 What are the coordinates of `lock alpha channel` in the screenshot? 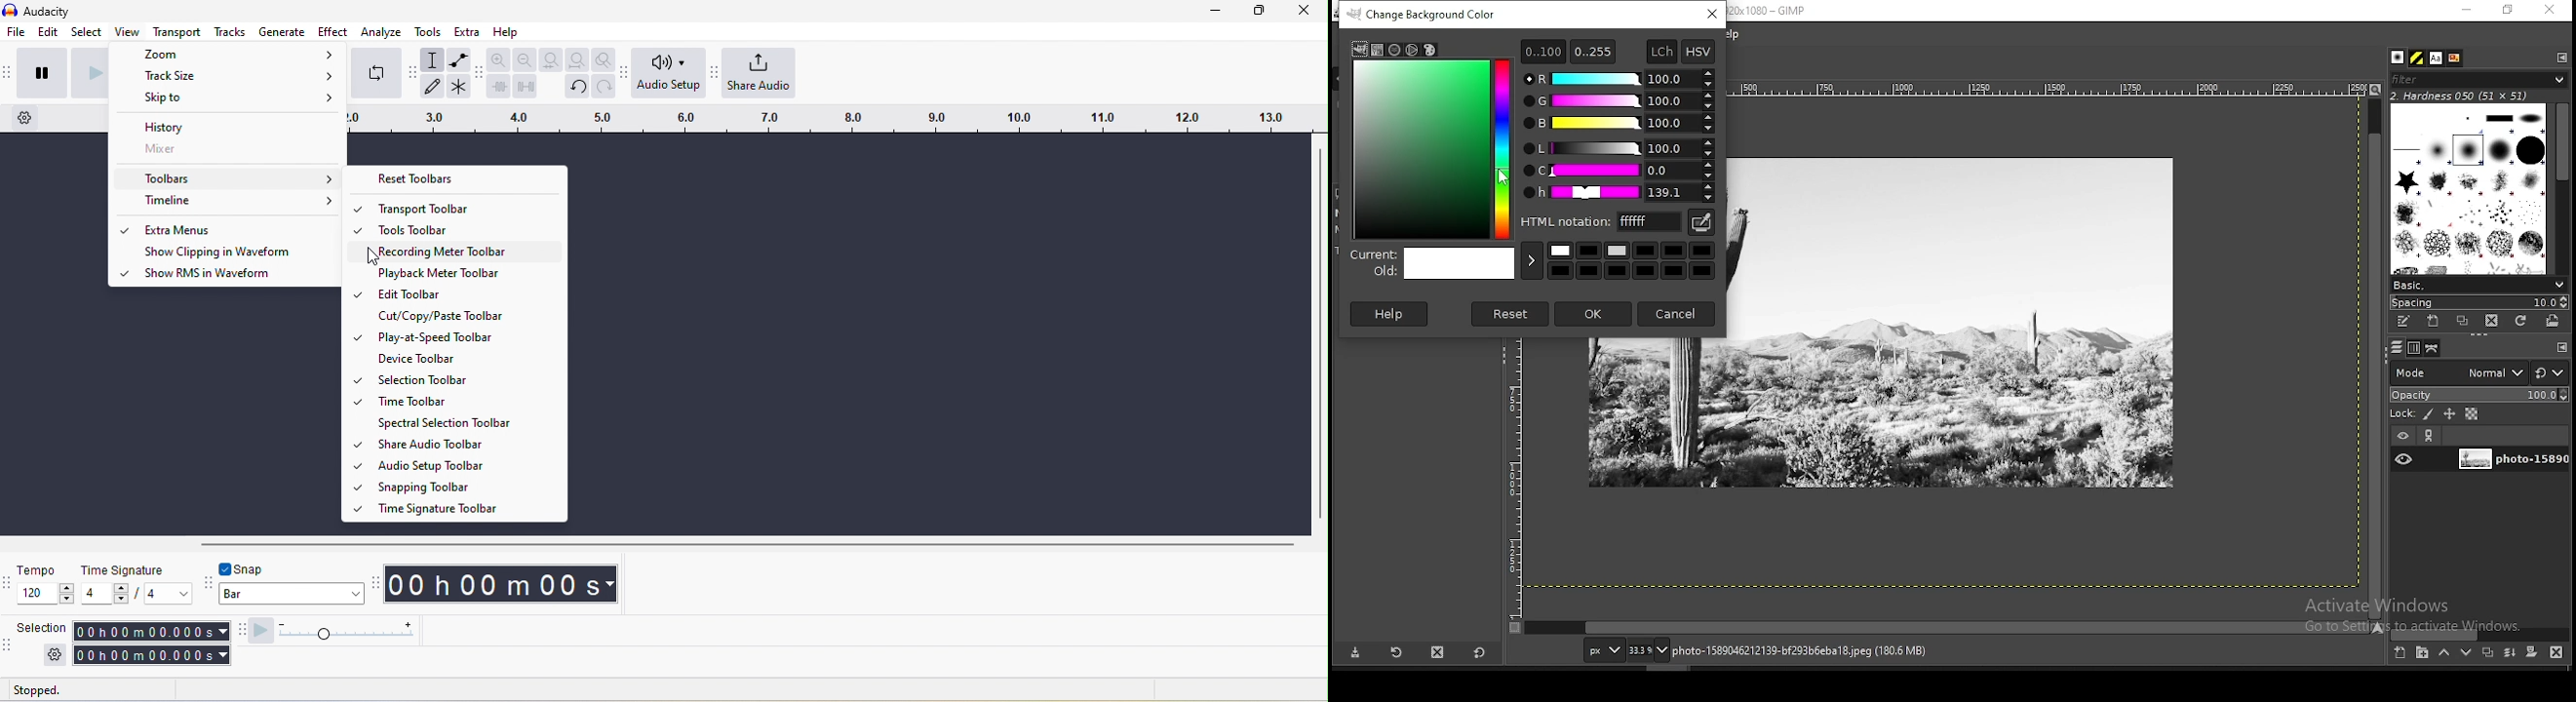 It's located at (2473, 413).